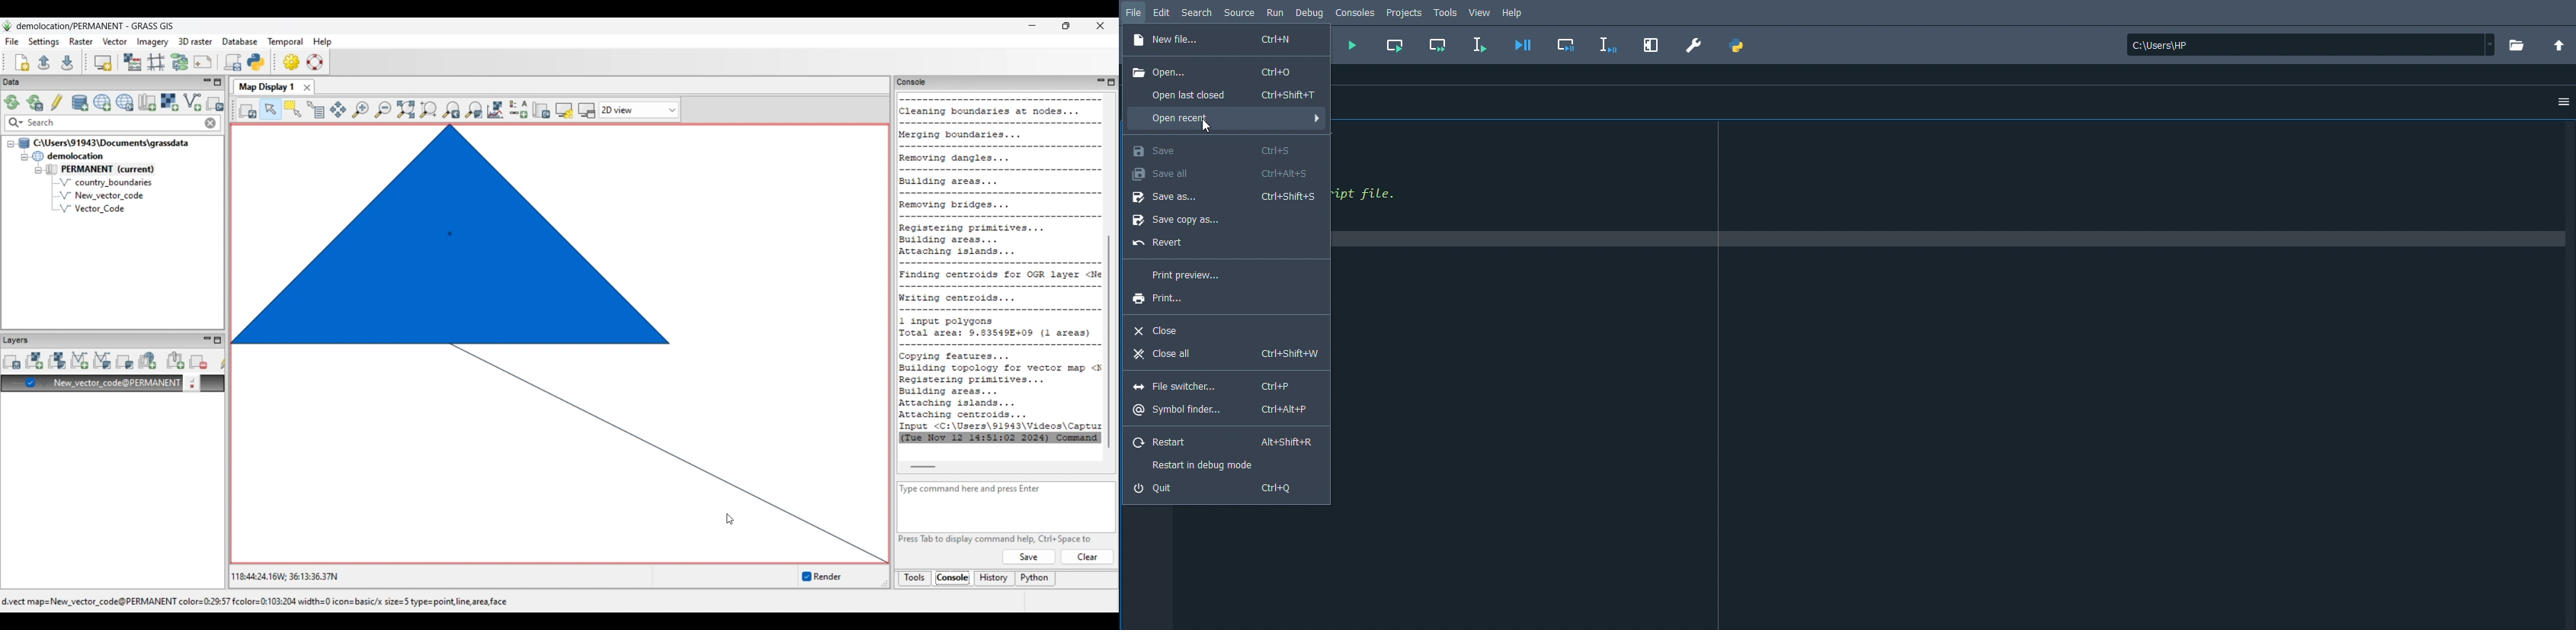  I want to click on Browse a working directory, so click(2517, 44).